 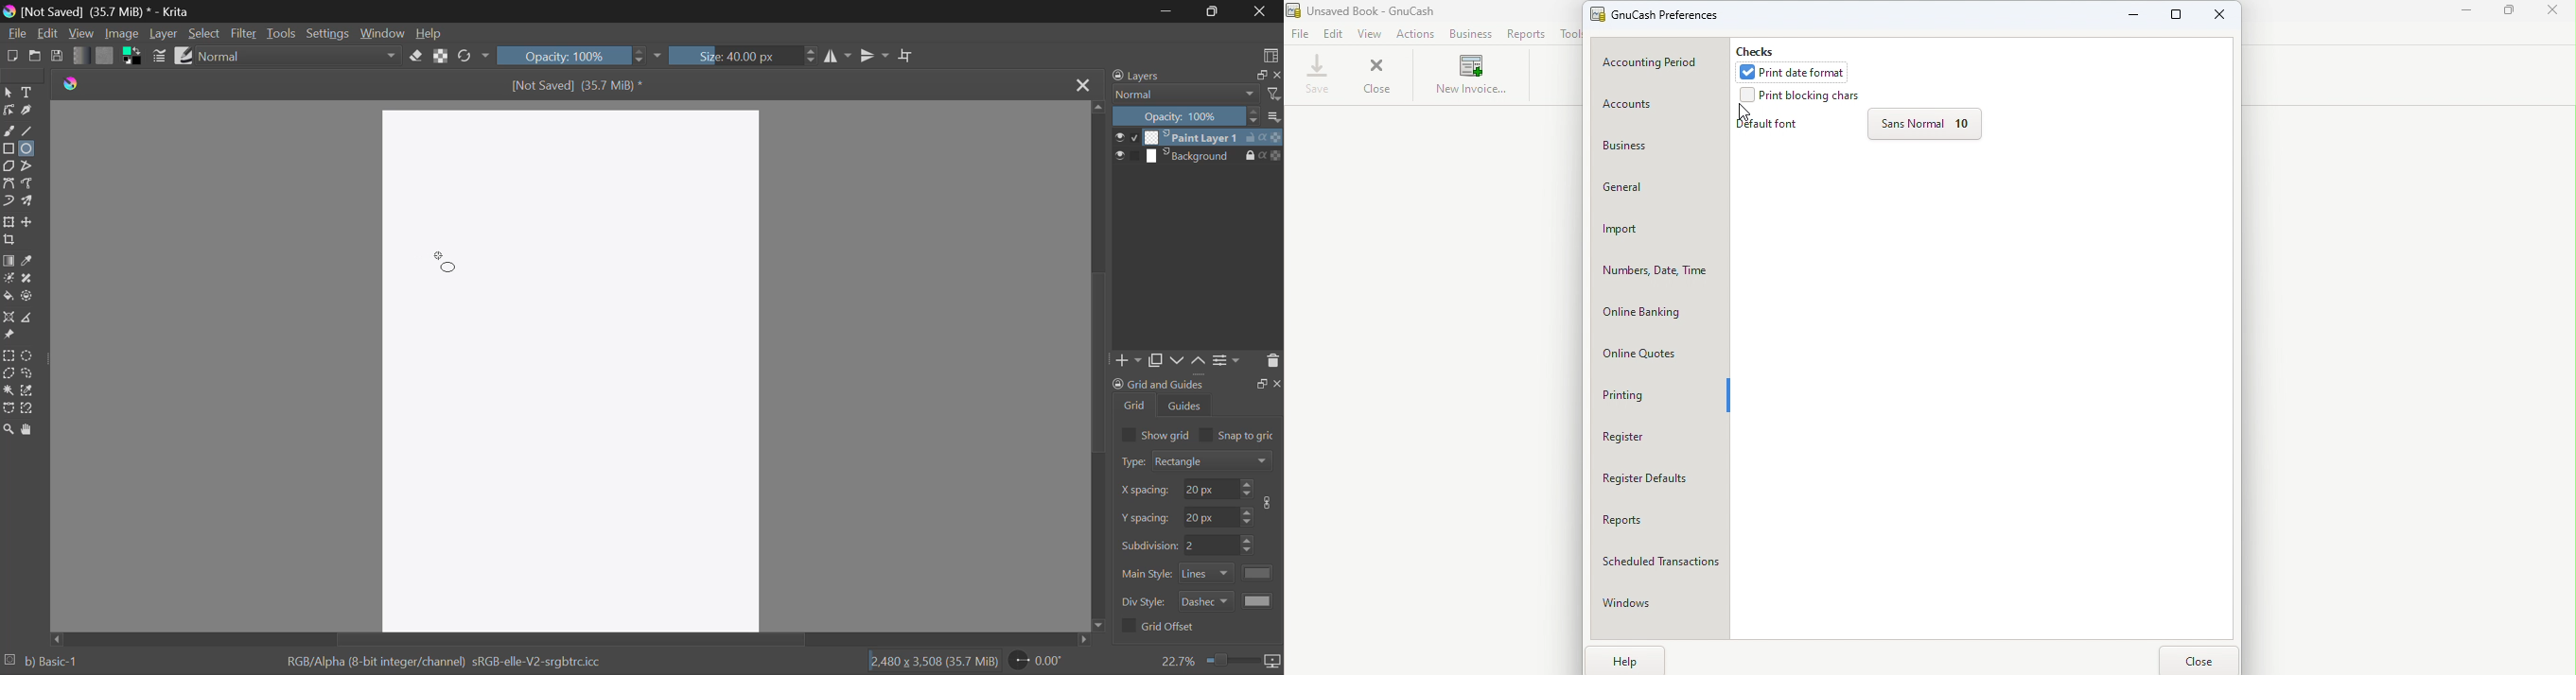 What do you see at coordinates (1190, 362) in the screenshot?
I see `Movement of Layers` at bounding box center [1190, 362].